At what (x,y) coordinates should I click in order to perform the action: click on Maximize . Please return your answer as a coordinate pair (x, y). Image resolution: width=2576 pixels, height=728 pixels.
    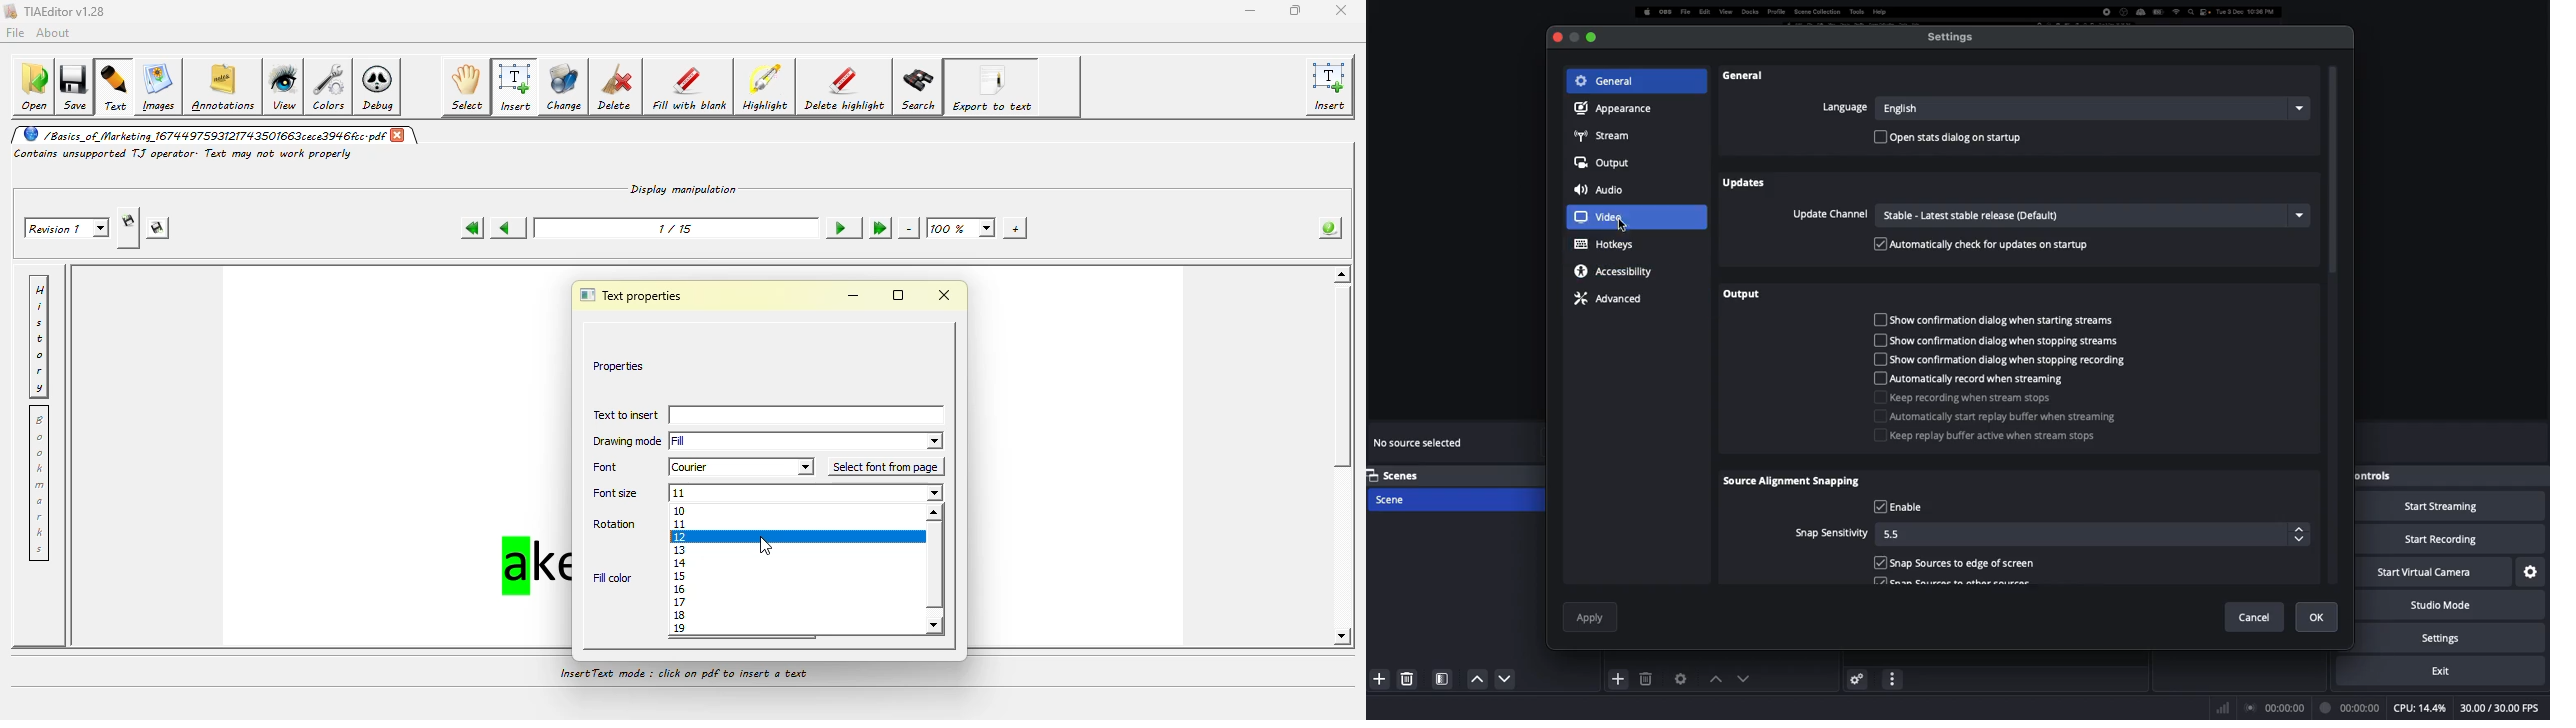
    Looking at the image, I should click on (1597, 36).